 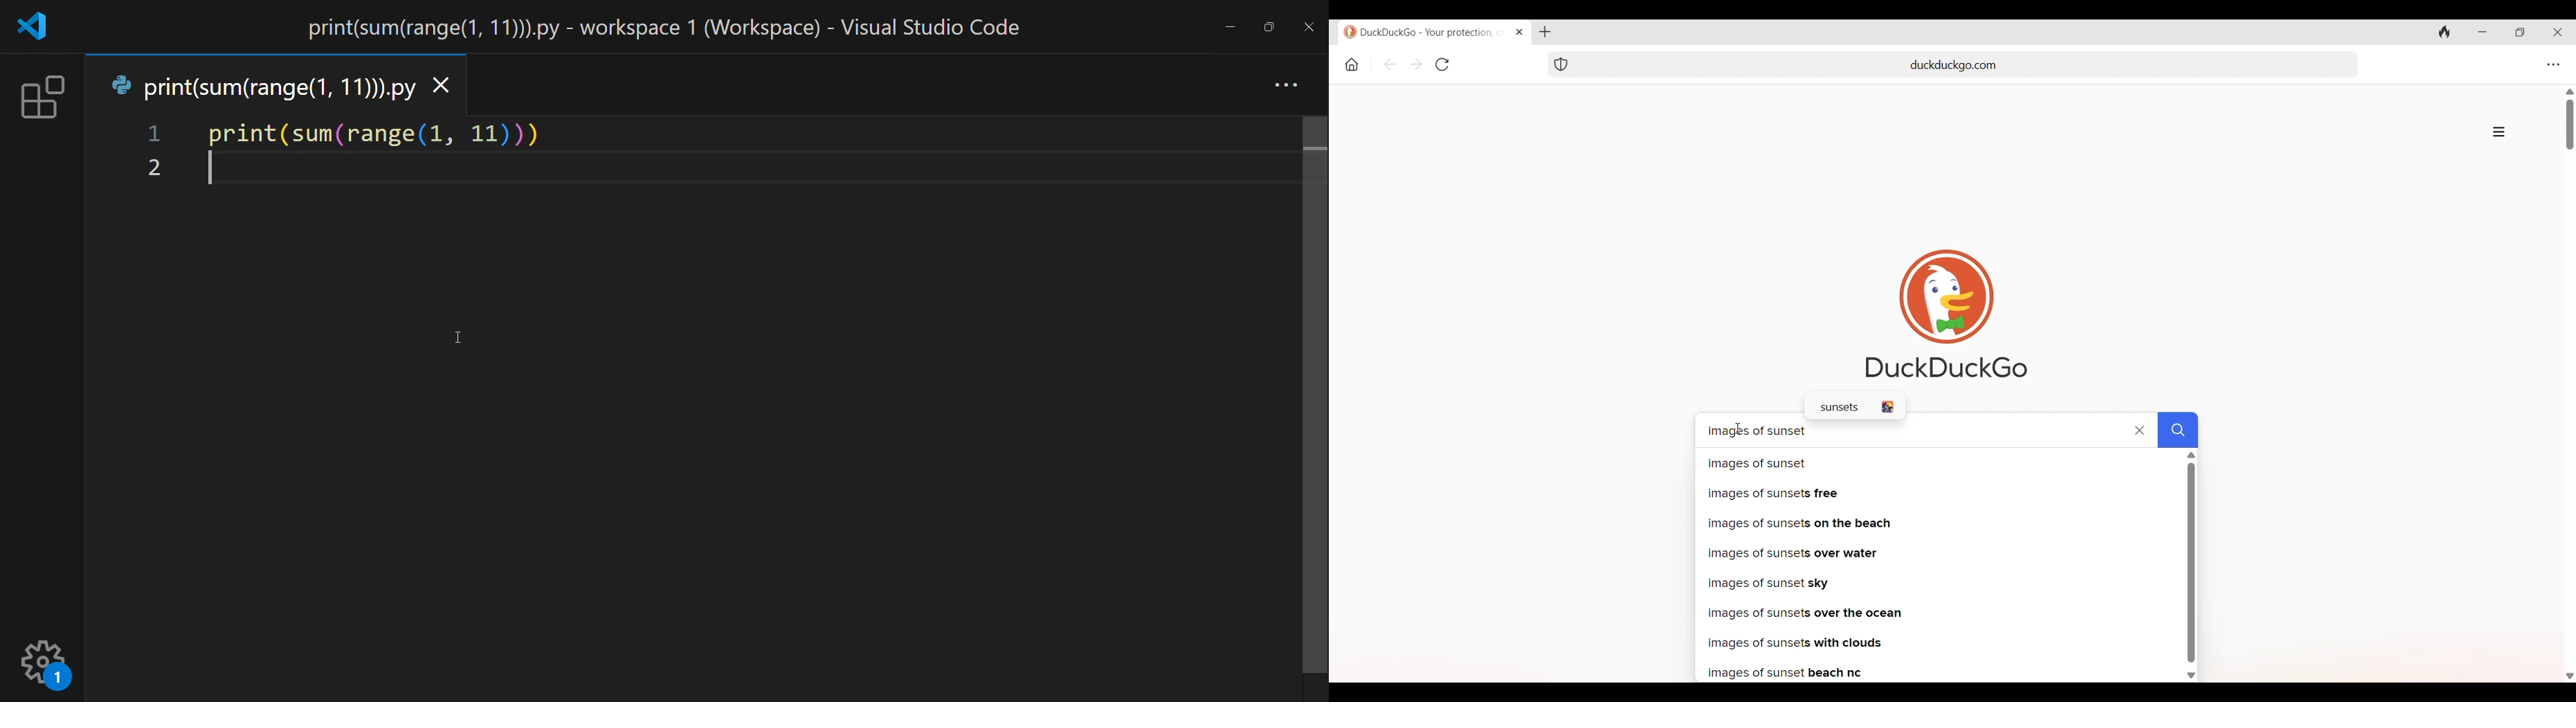 What do you see at coordinates (42, 96) in the screenshot?
I see `extension` at bounding box center [42, 96].